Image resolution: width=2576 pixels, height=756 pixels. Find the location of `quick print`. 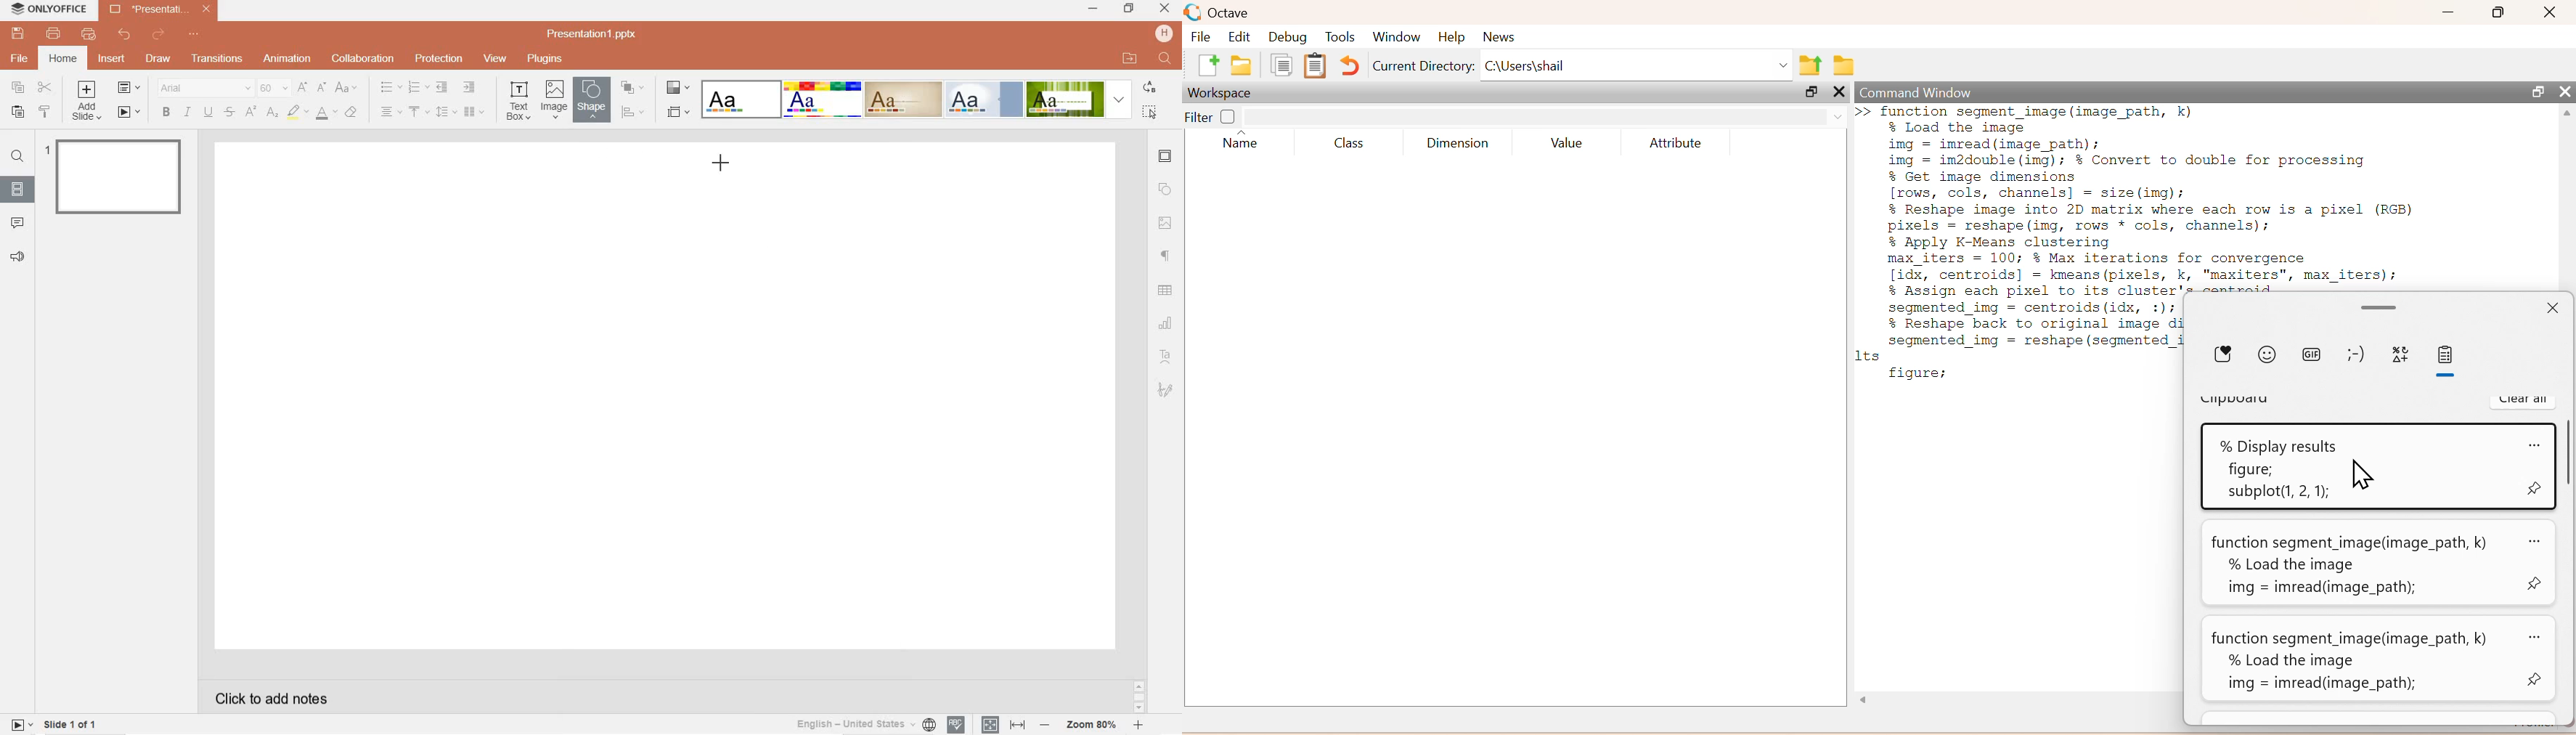

quick print is located at coordinates (88, 35).